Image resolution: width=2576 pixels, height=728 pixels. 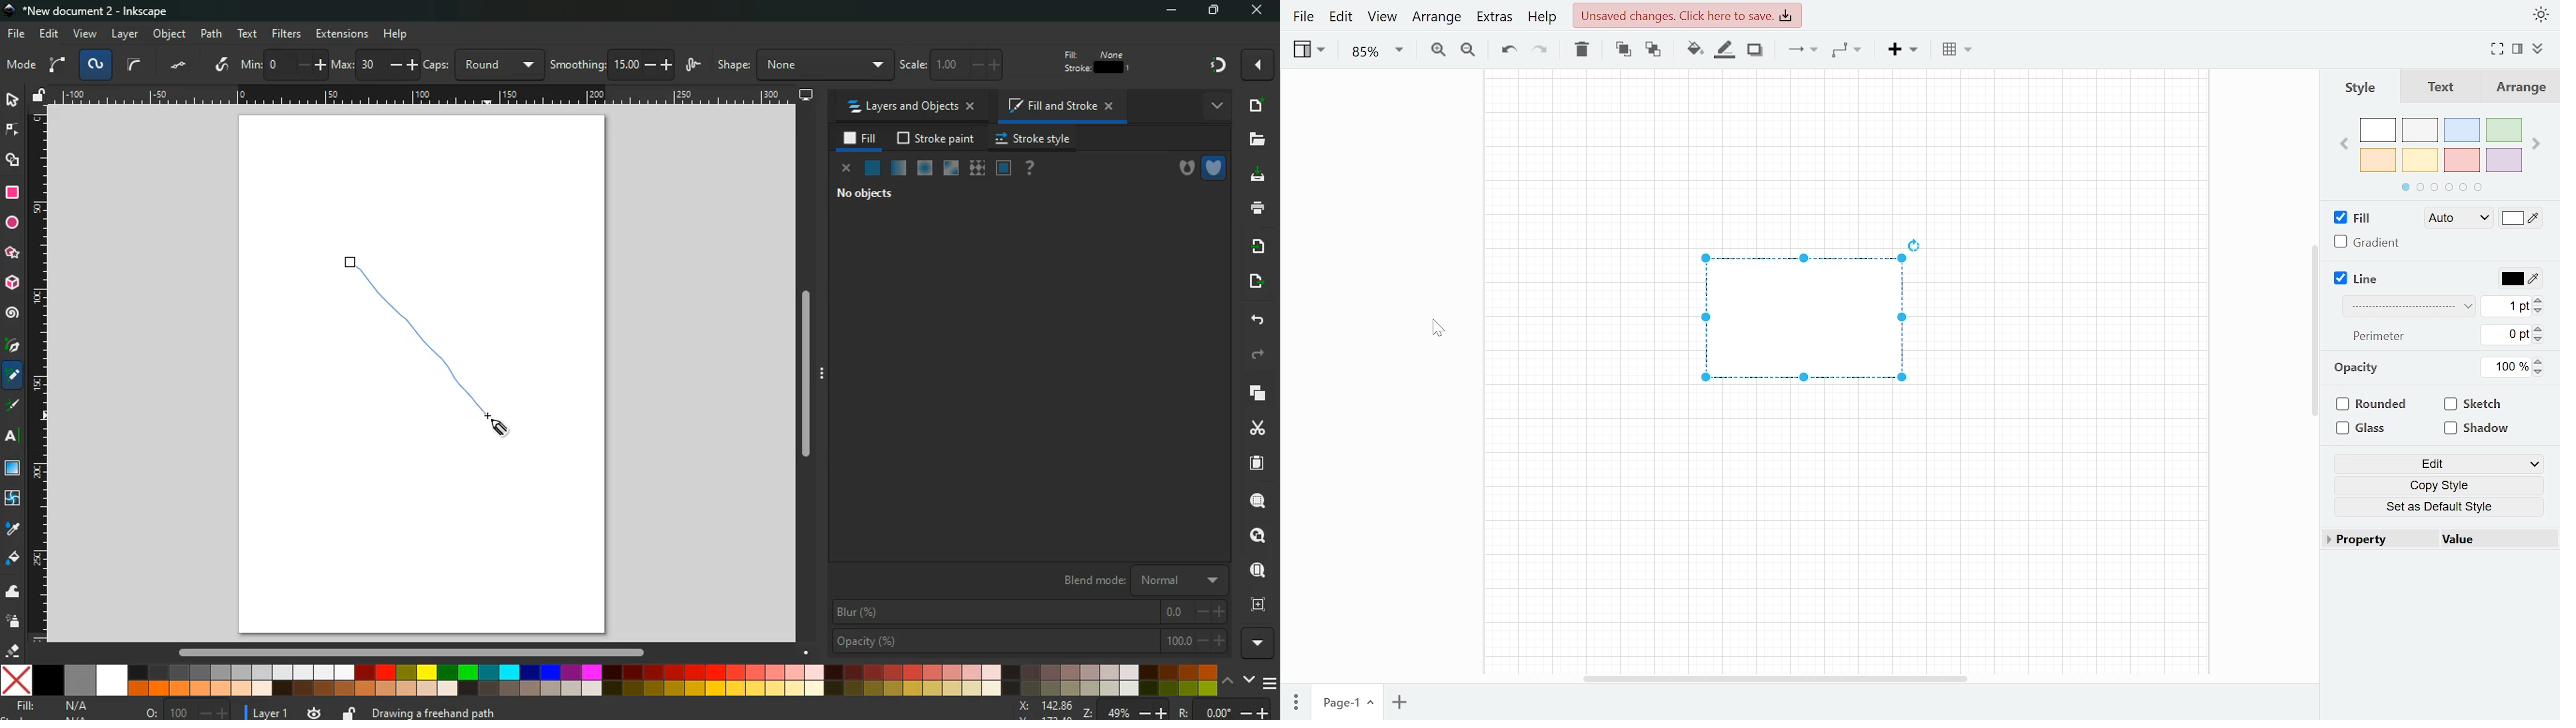 I want to click on Fill style, so click(x=2451, y=218).